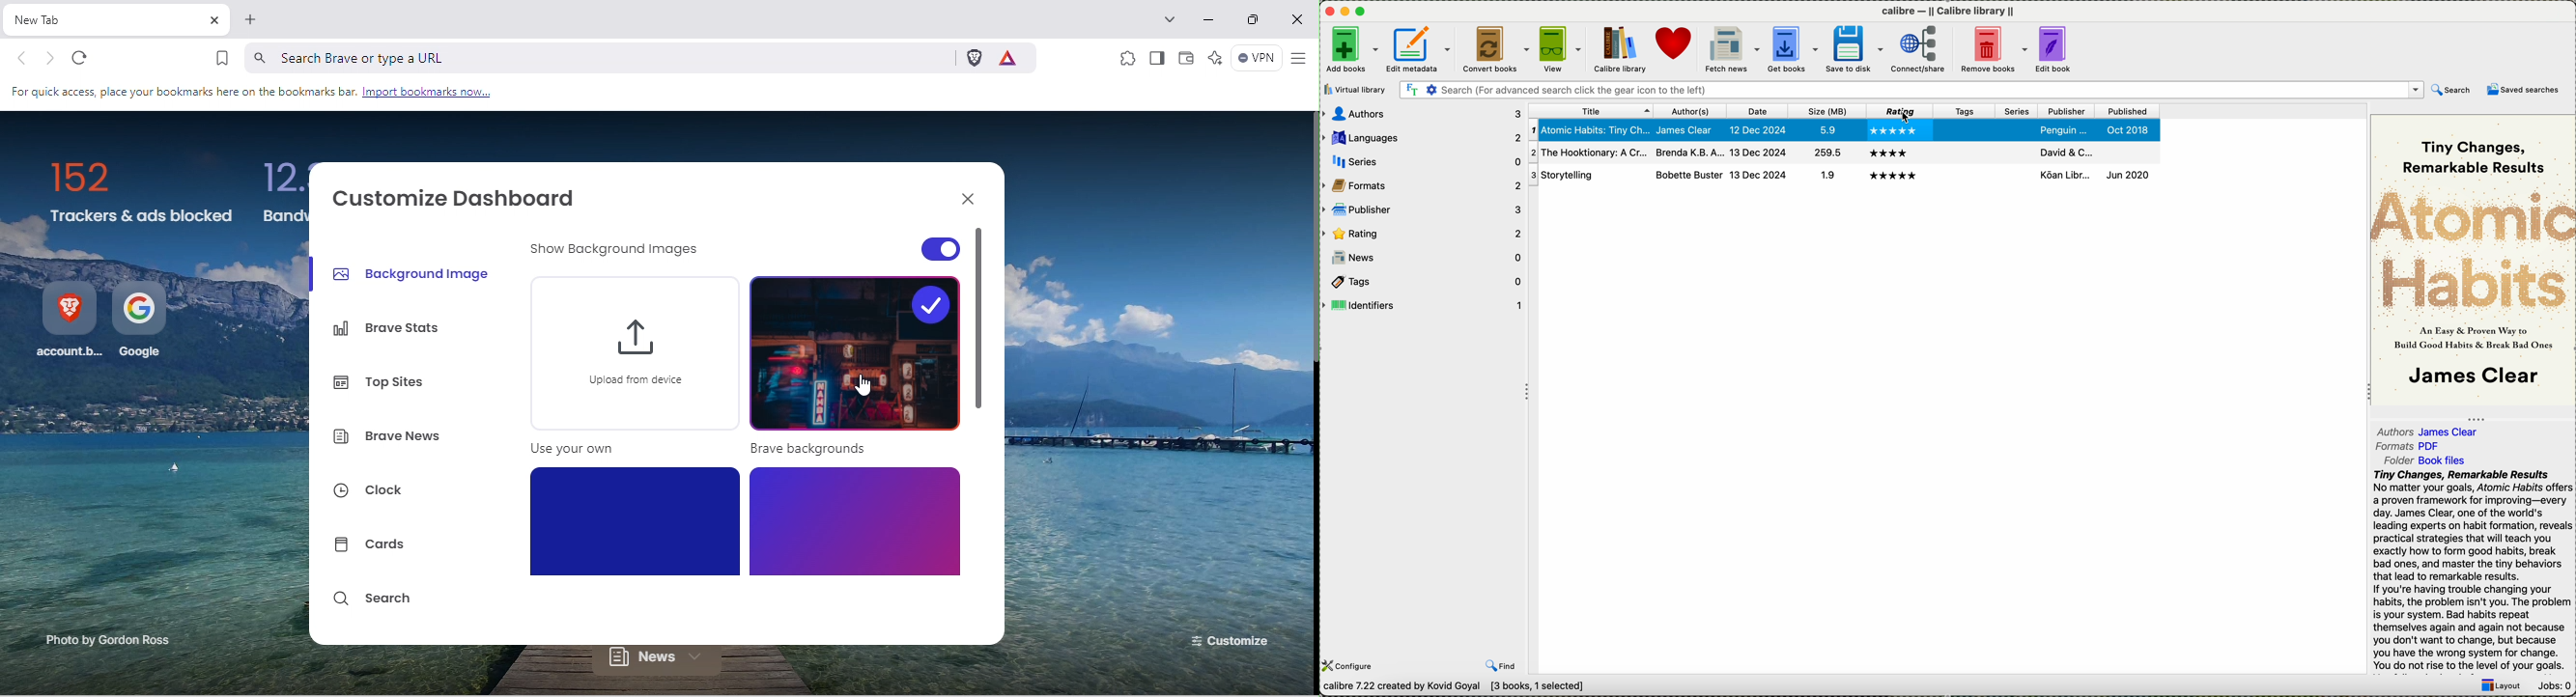 Image resolution: width=2576 pixels, height=700 pixels. Describe the element at coordinates (2130, 130) in the screenshot. I see `oct 2018` at that location.